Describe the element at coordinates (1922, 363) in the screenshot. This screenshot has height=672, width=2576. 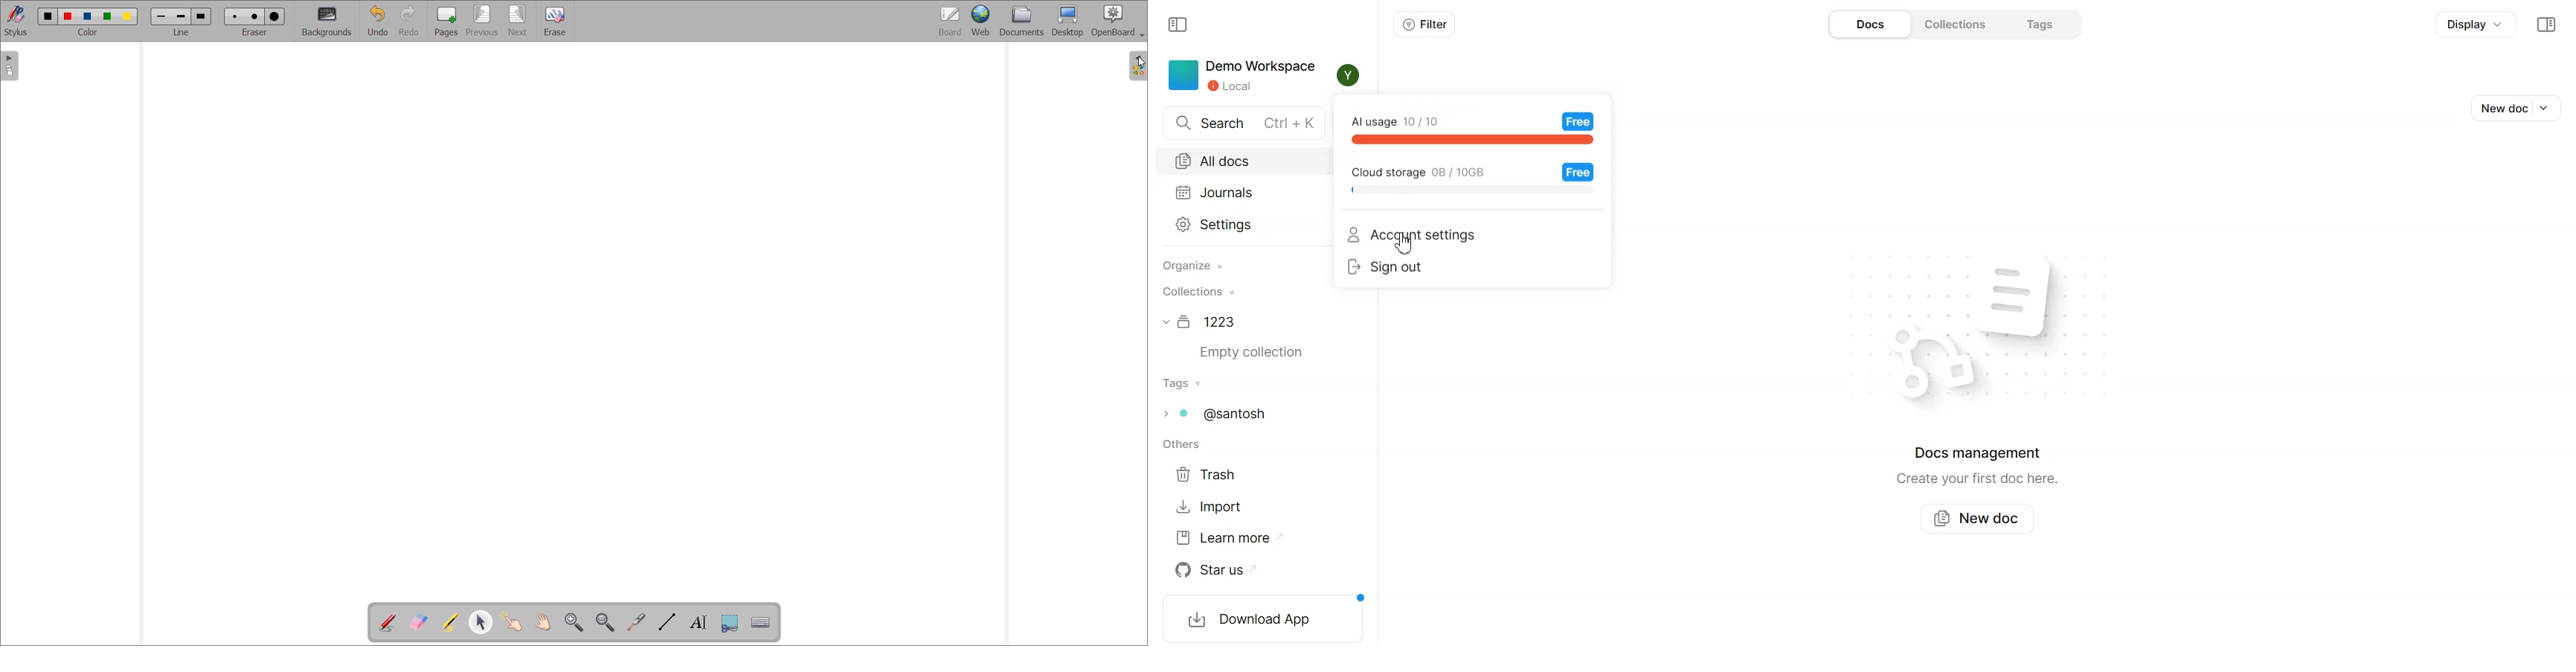
I see `visual element` at that location.